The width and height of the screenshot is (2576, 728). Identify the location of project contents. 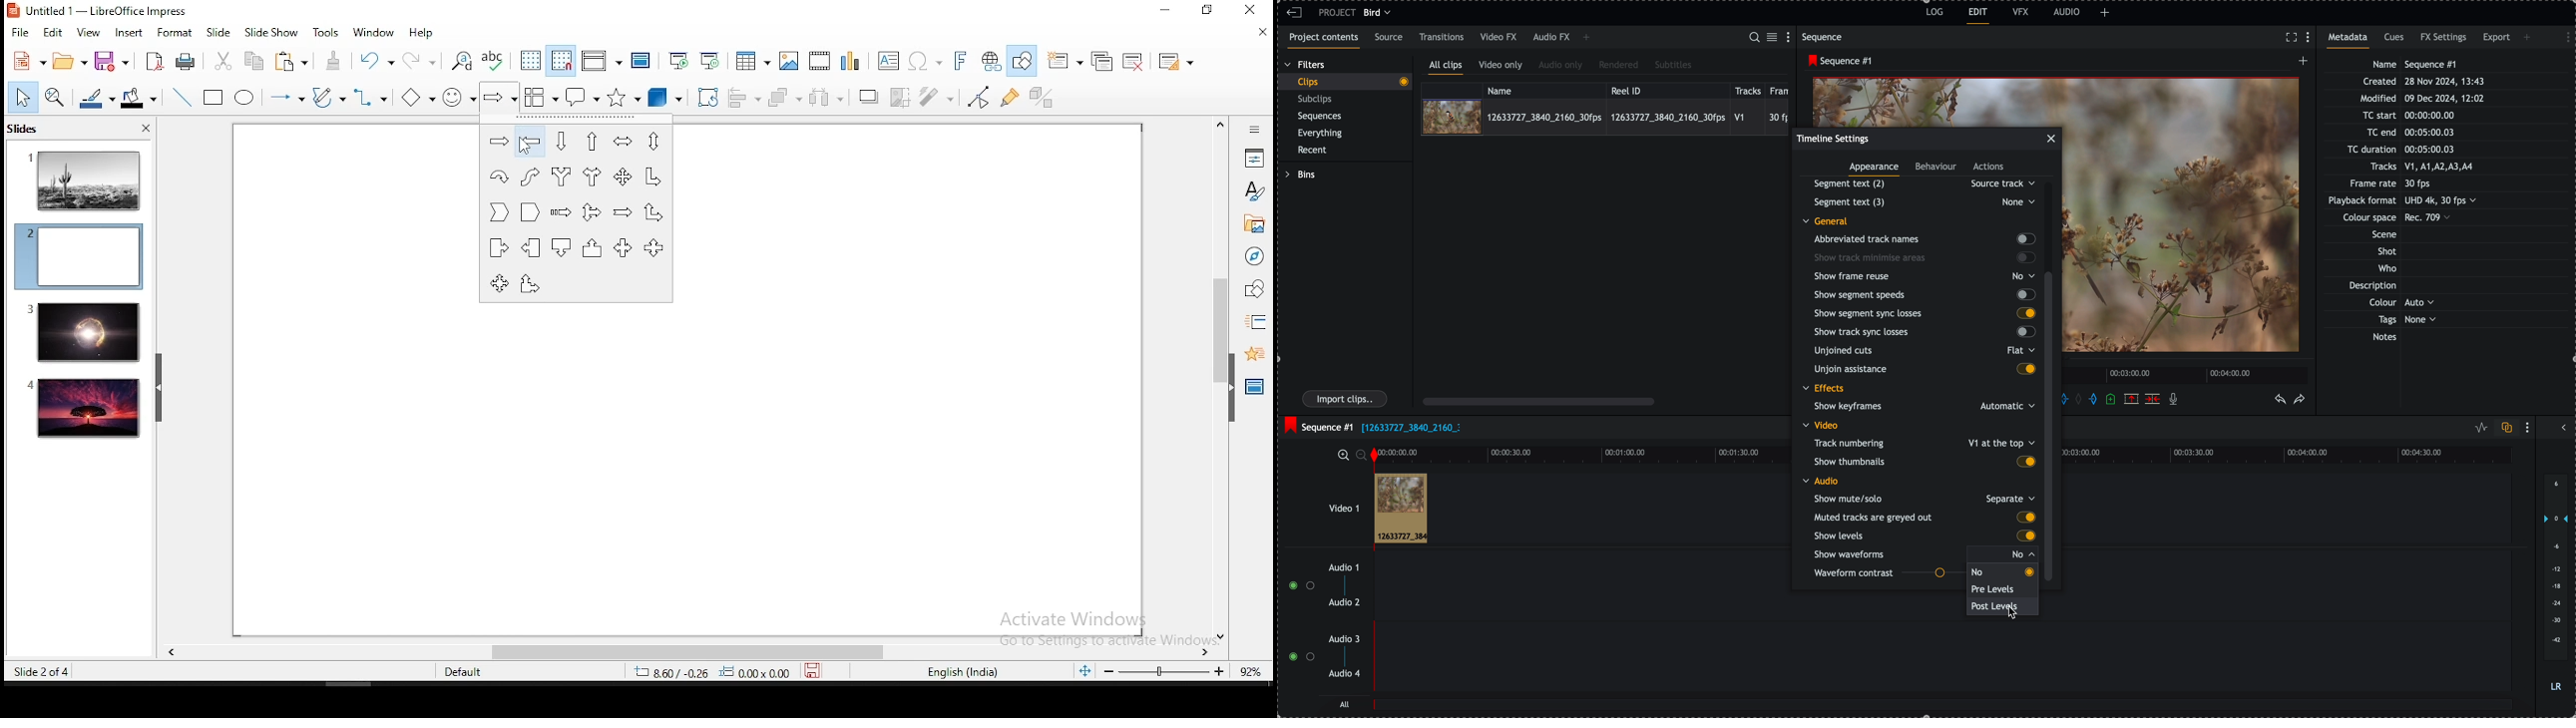
(1321, 41).